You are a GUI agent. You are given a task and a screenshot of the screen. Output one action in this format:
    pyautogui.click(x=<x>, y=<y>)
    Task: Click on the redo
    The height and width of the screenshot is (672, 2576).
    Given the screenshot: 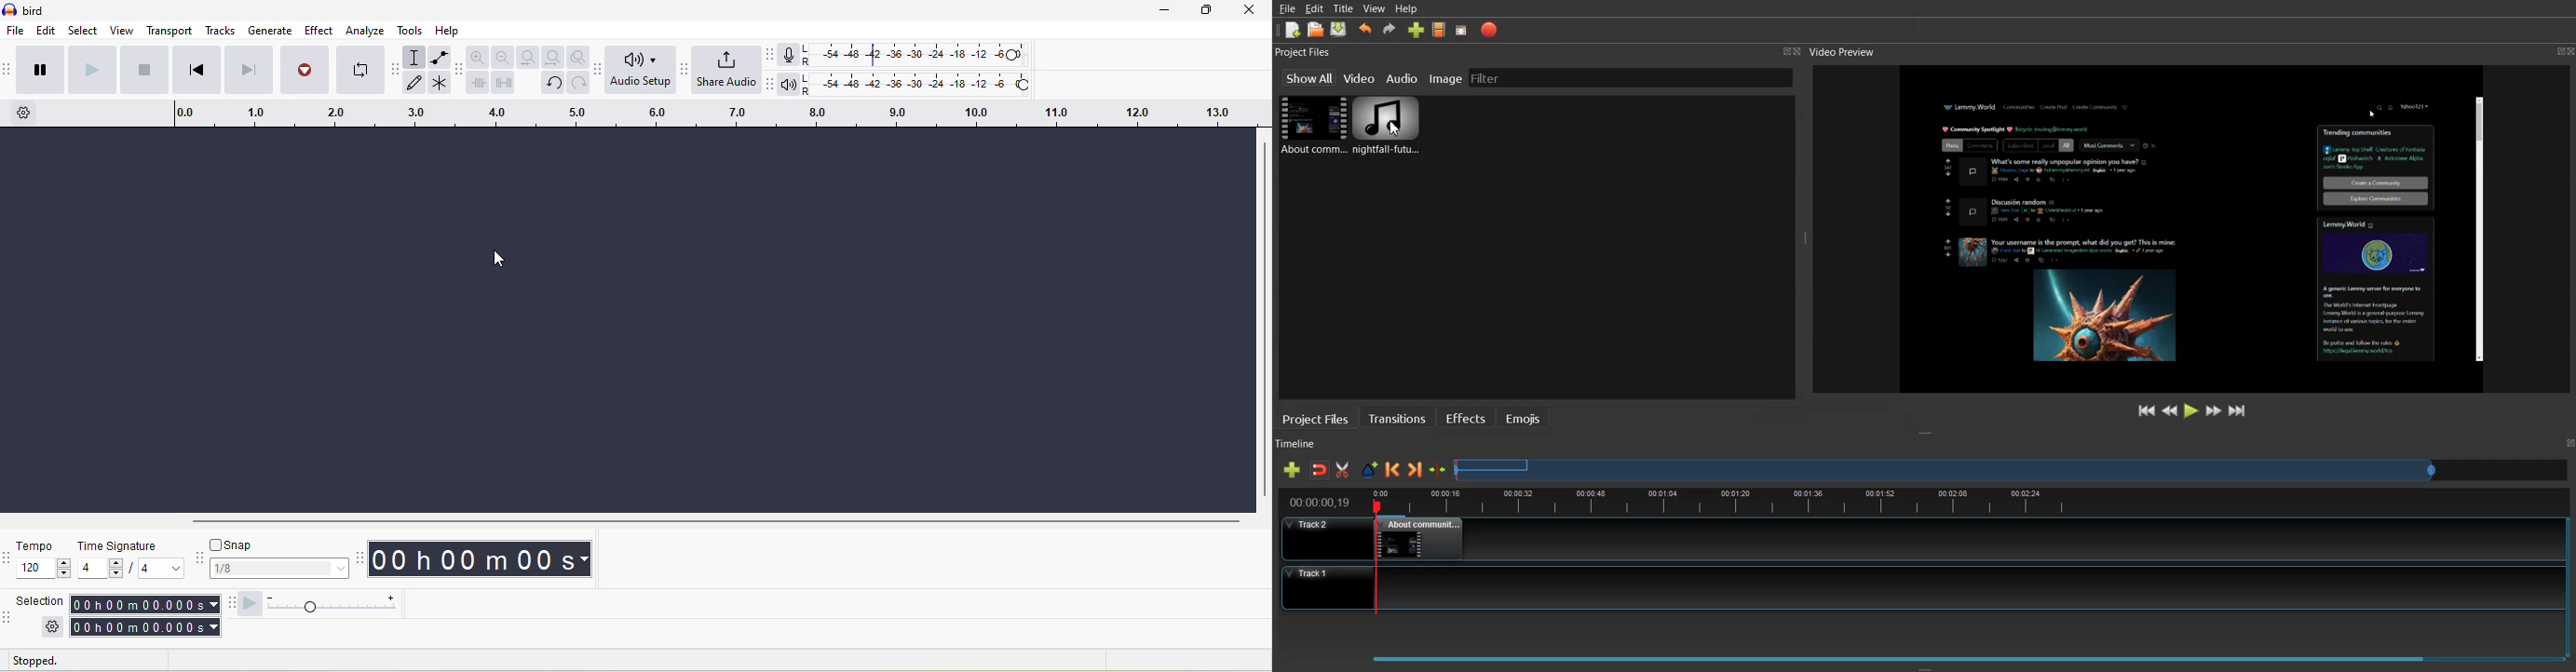 What is the action you would take?
    pyautogui.click(x=579, y=86)
    